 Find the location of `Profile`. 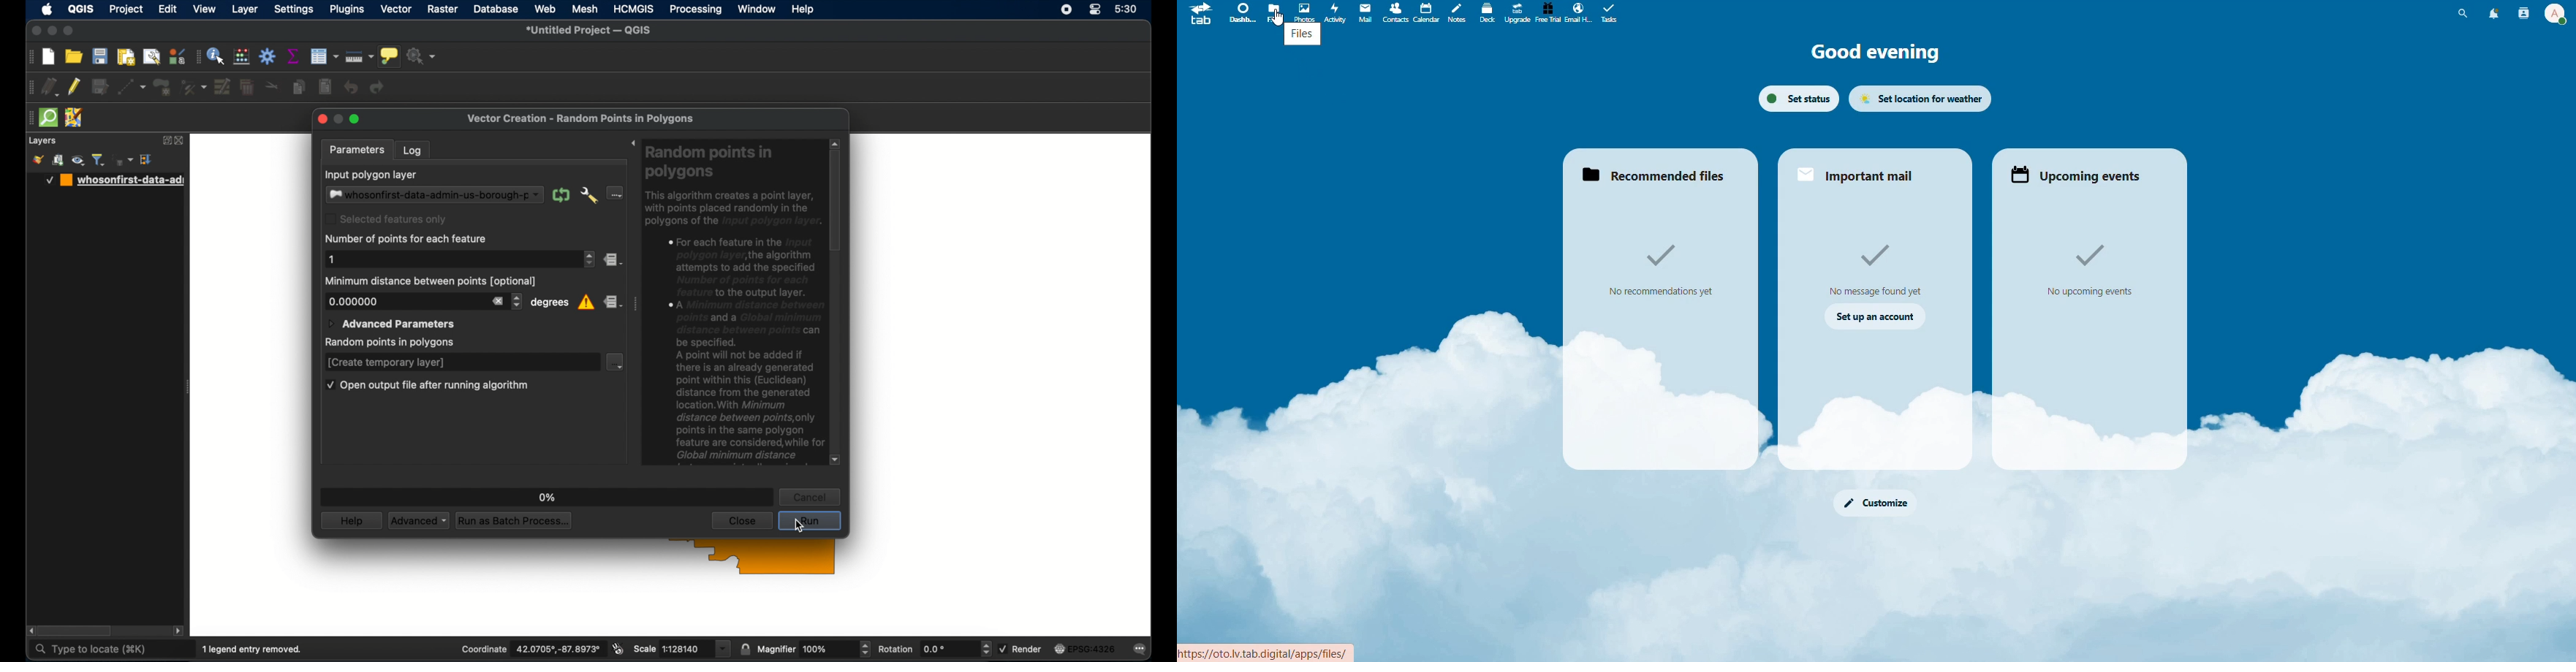

Profile is located at coordinates (2554, 12).